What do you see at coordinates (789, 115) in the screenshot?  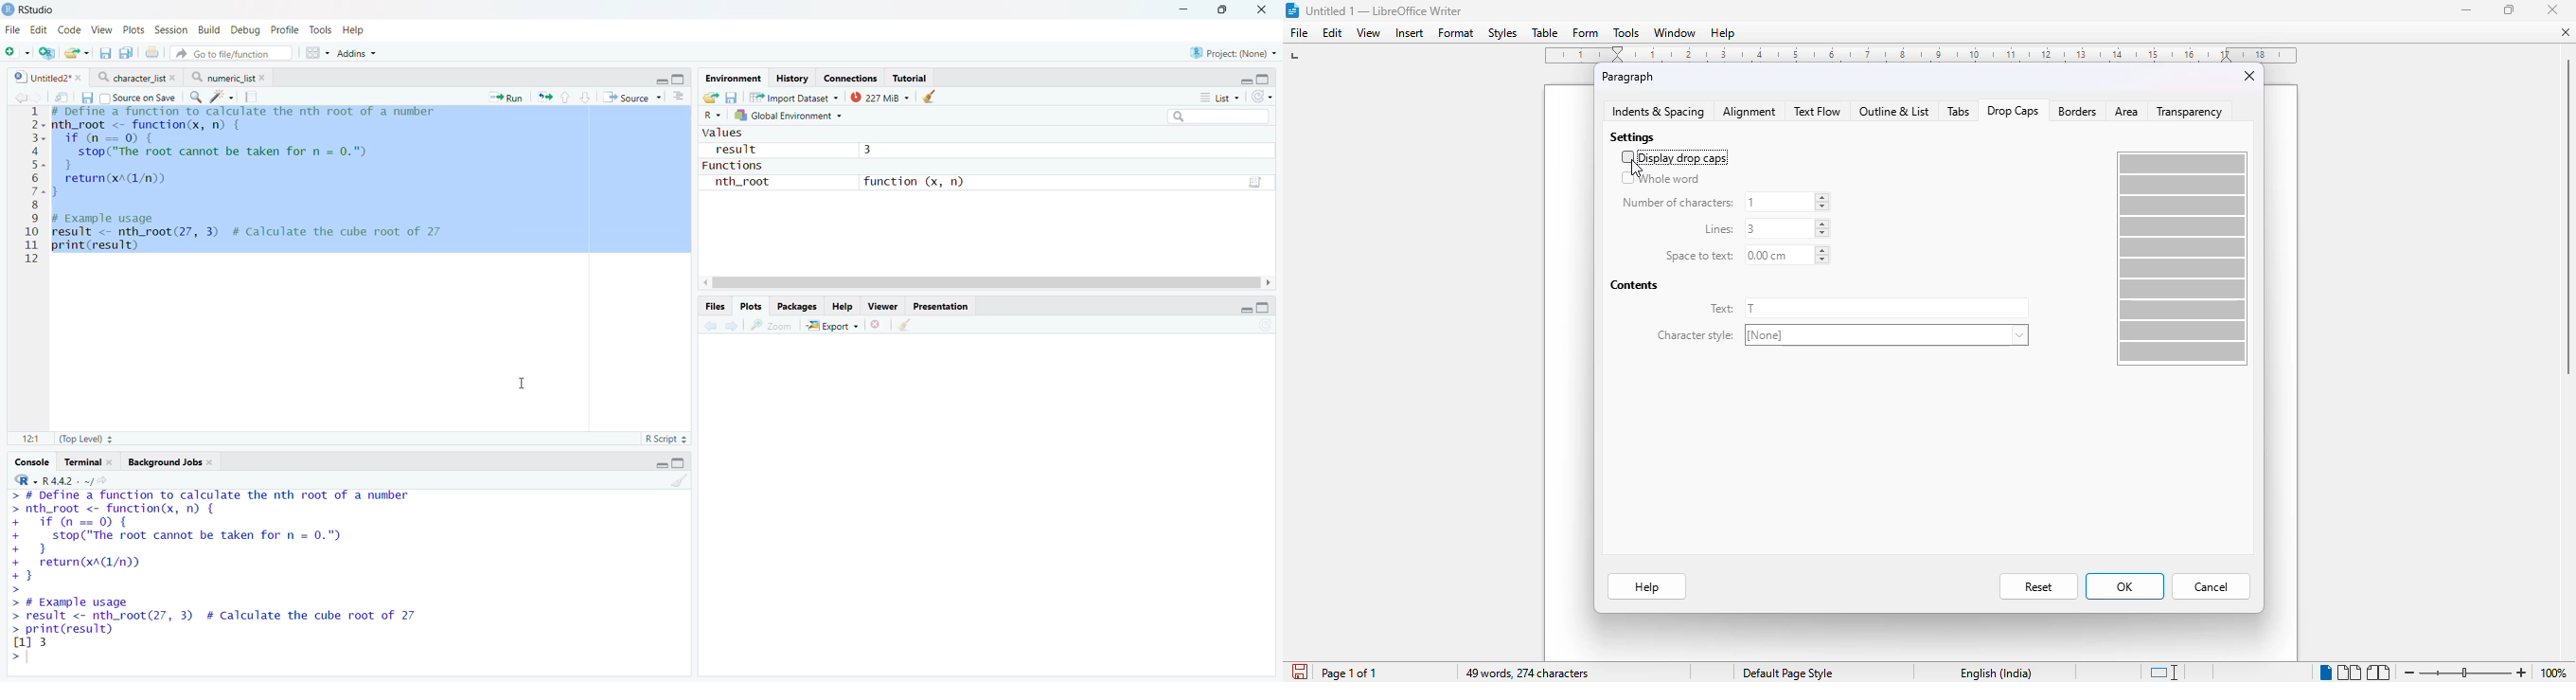 I see `Global Environment` at bounding box center [789, 115].